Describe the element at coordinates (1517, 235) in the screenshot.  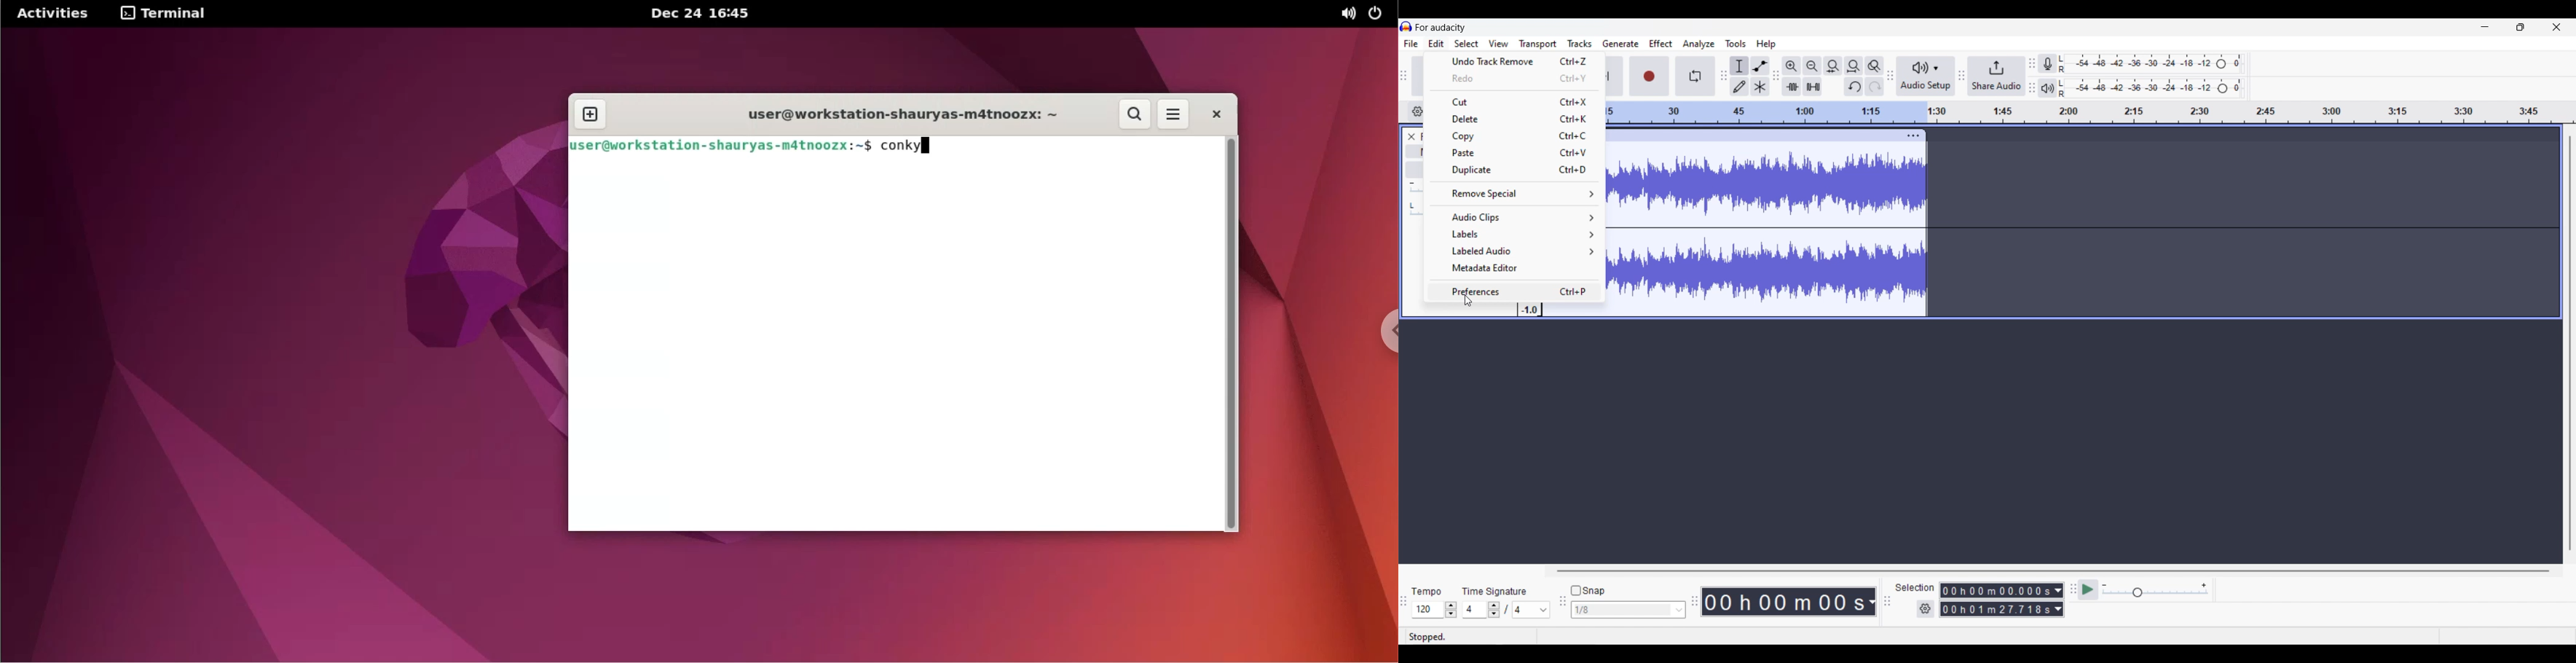
I see `Label options` at that location.